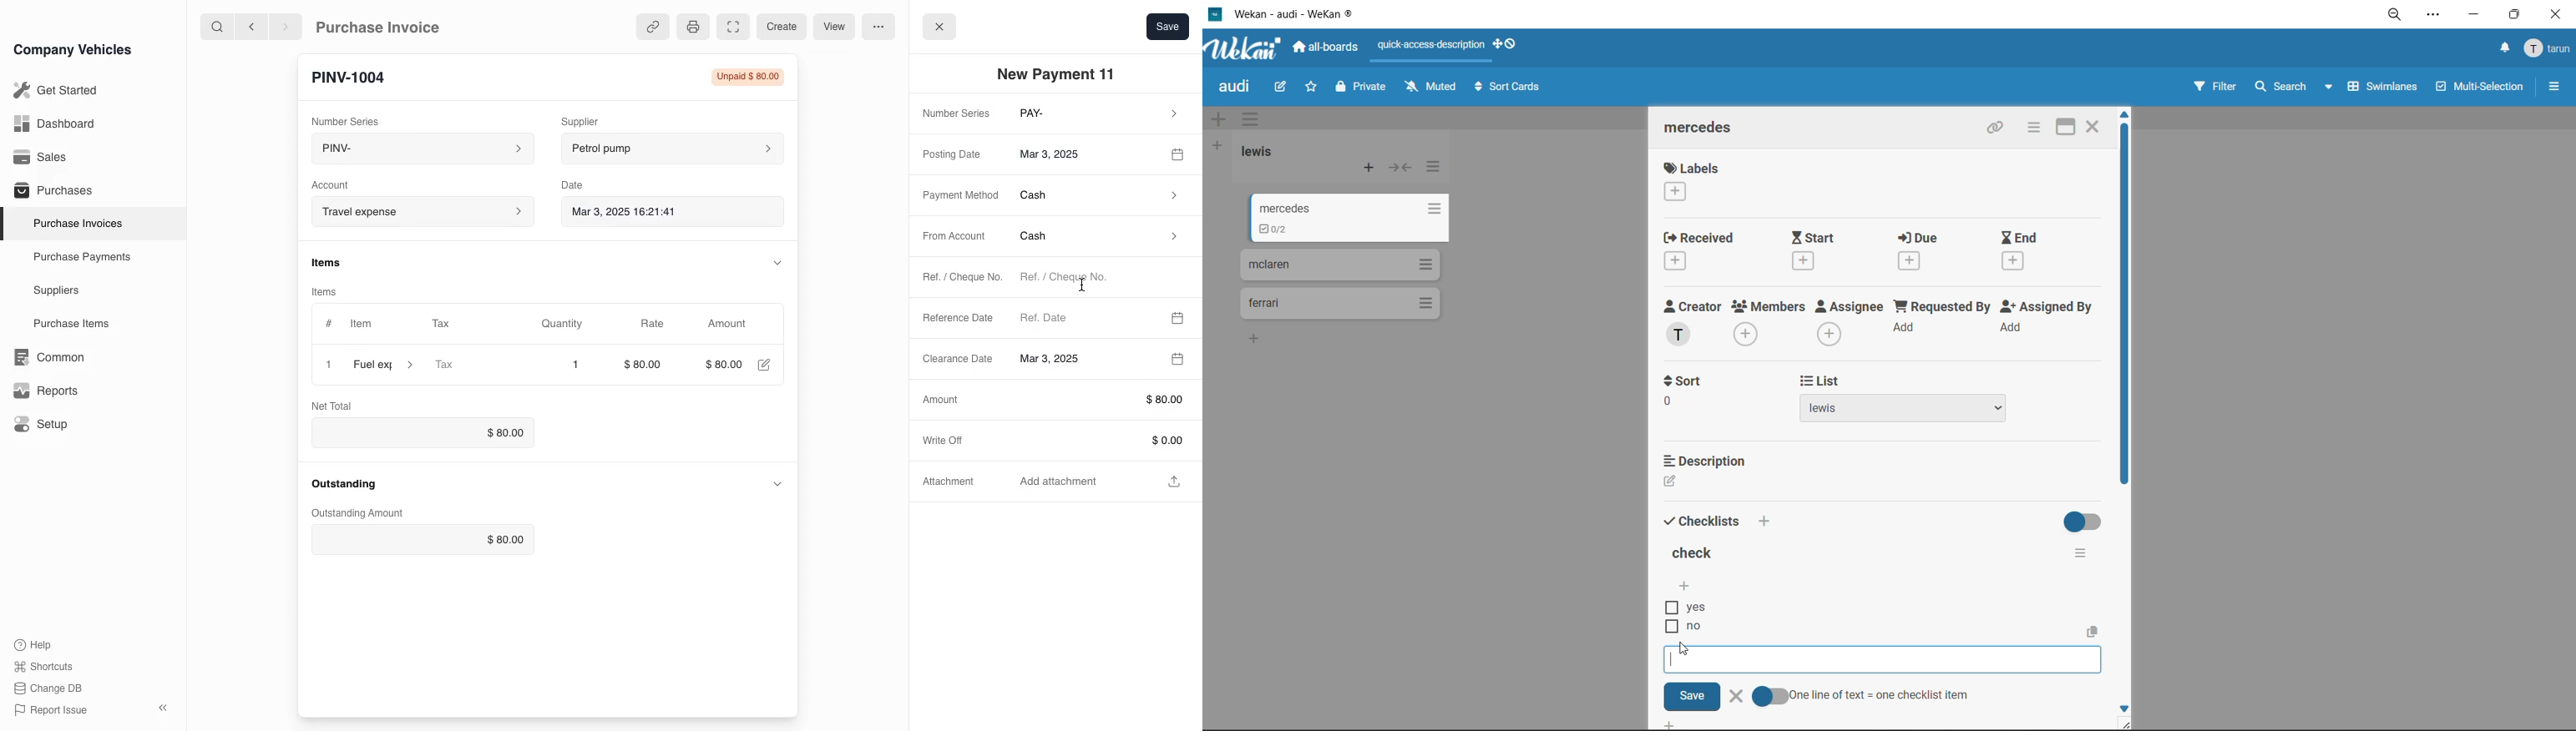 This screenshot has width=2576, height=756. Describe the element at coordinates (1920, 239) in the screenshot. I see `due` at that location.